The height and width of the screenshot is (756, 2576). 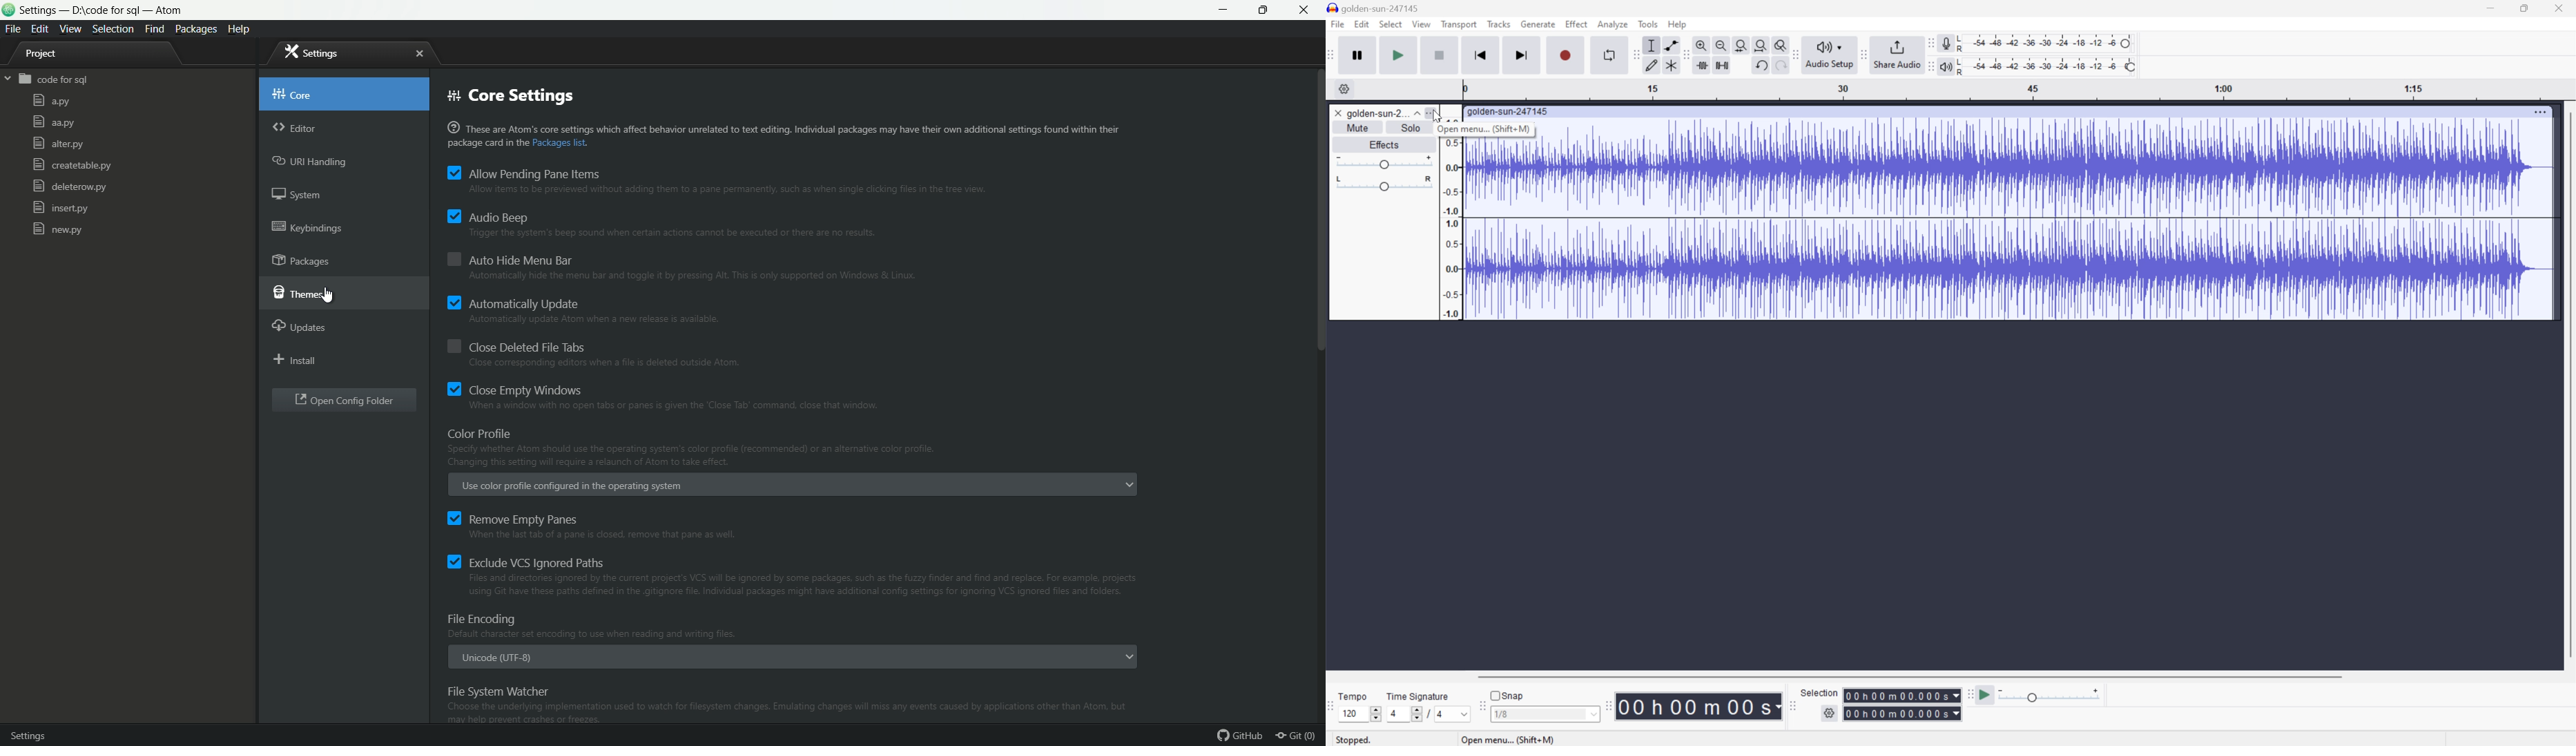 I want to click on createtable.py file, so click(x=71, y=166).